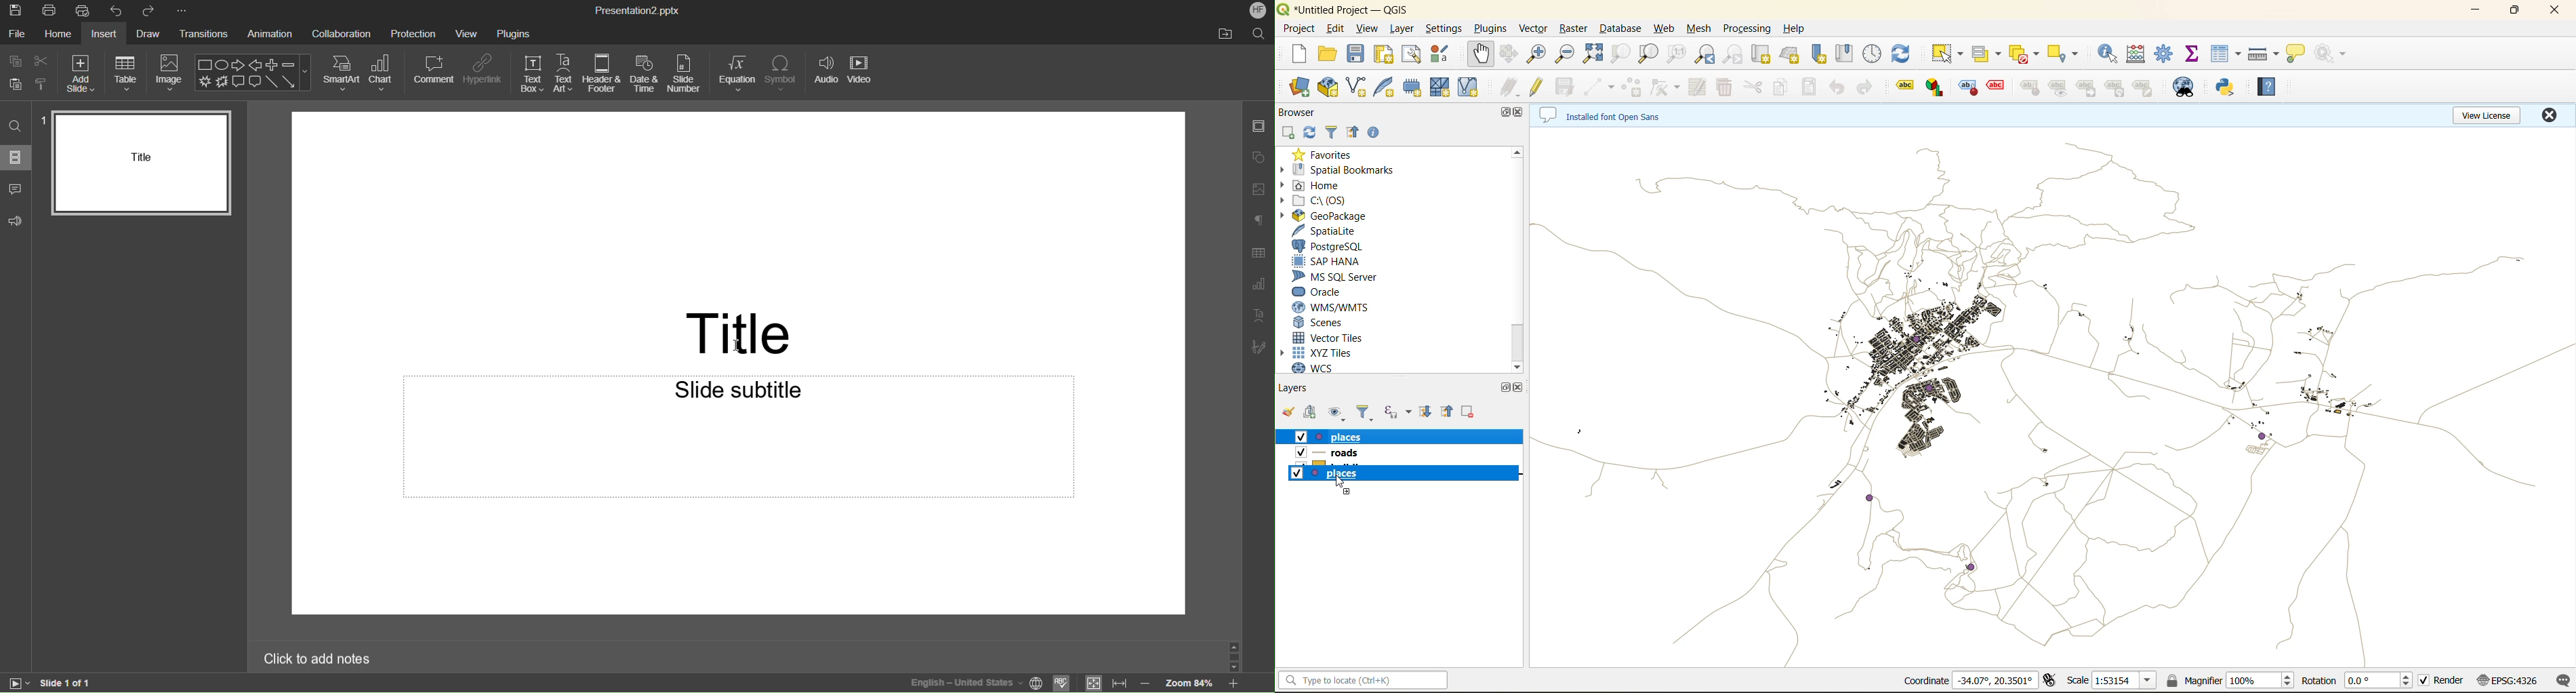 The image size is (2576, 700). Describe the element at coordinates (1415, 89) in the screenshot. I see `temporary scratch layer` at that location.